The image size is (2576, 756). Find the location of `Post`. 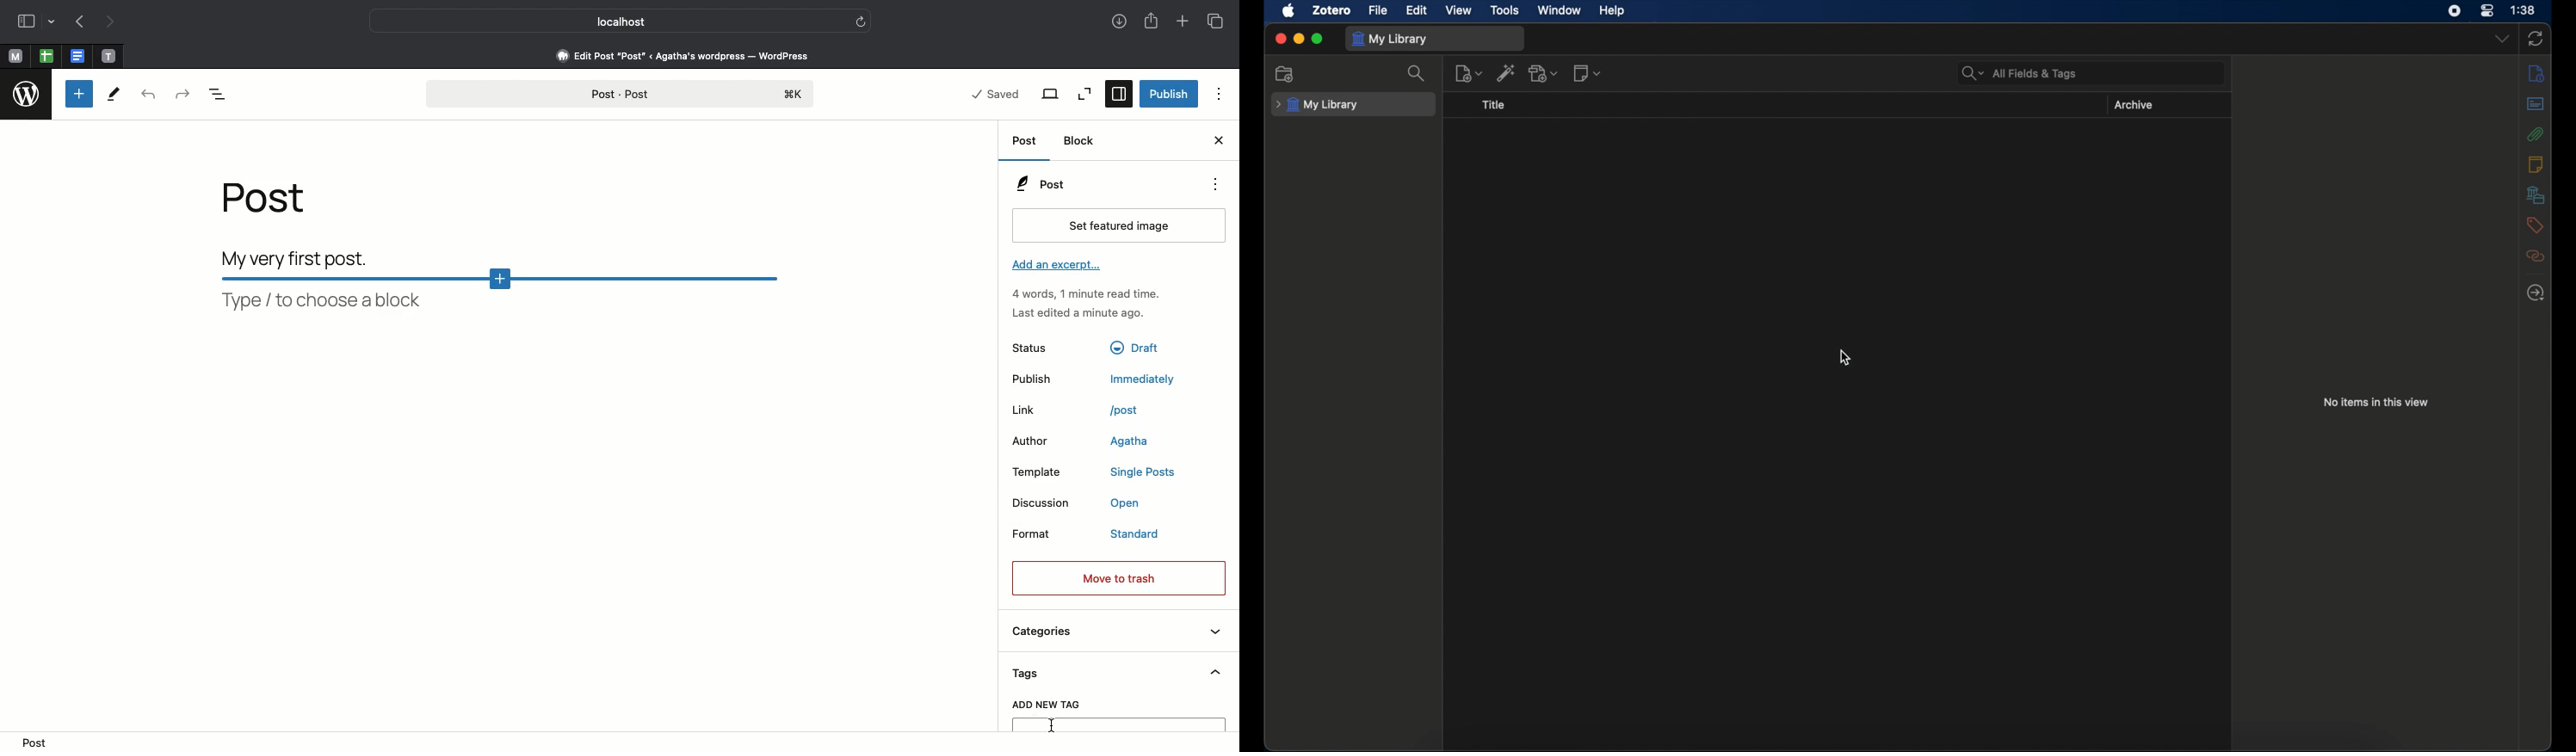

Post is located at coordinates (1026, 143).